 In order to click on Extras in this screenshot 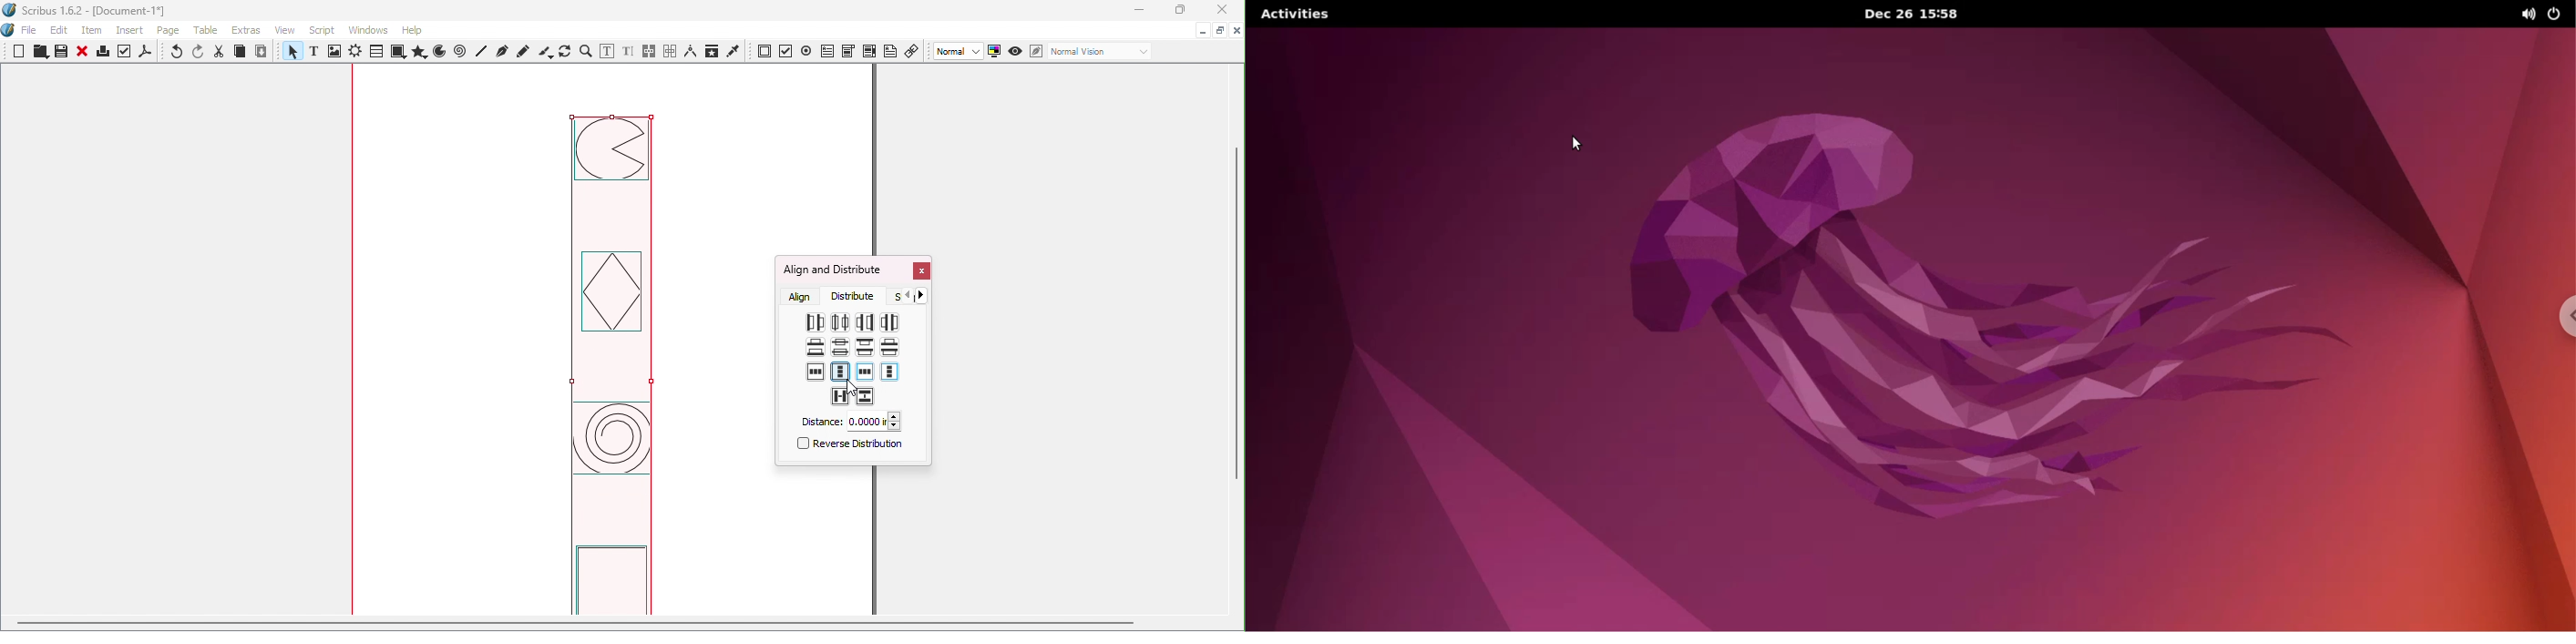, I will do `click(249, 30)`.